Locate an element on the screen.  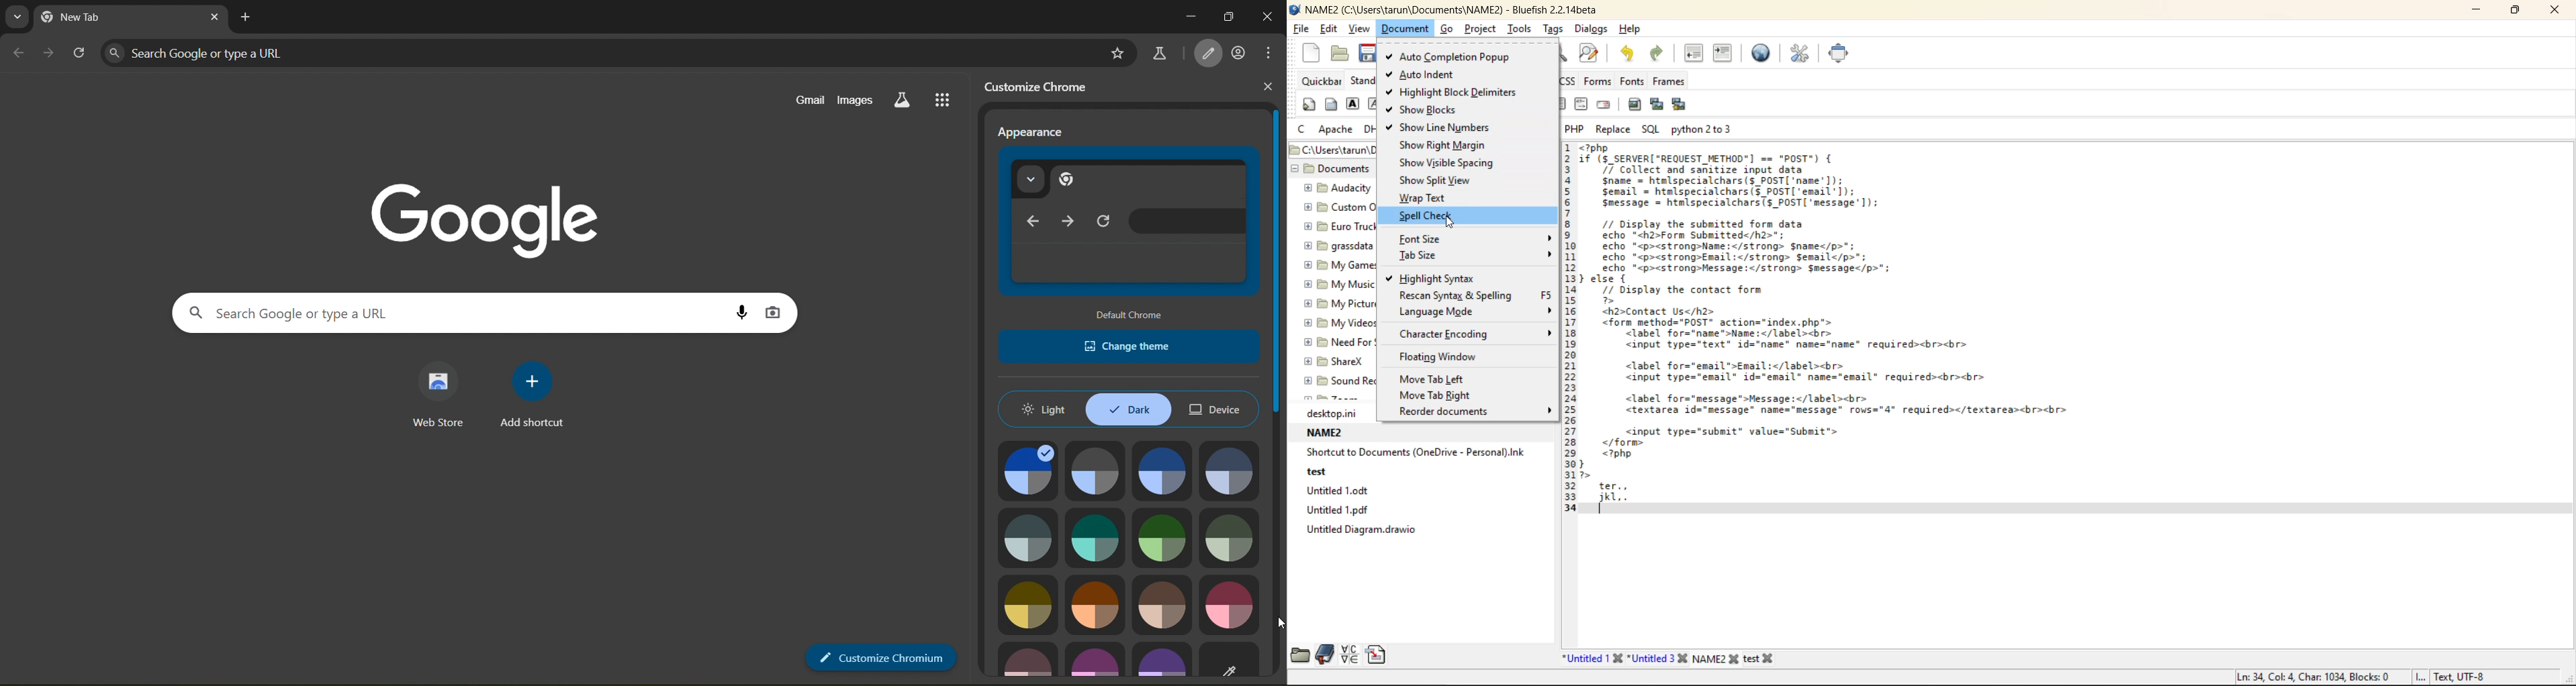
snippets is located at coordinates (1375, 653).